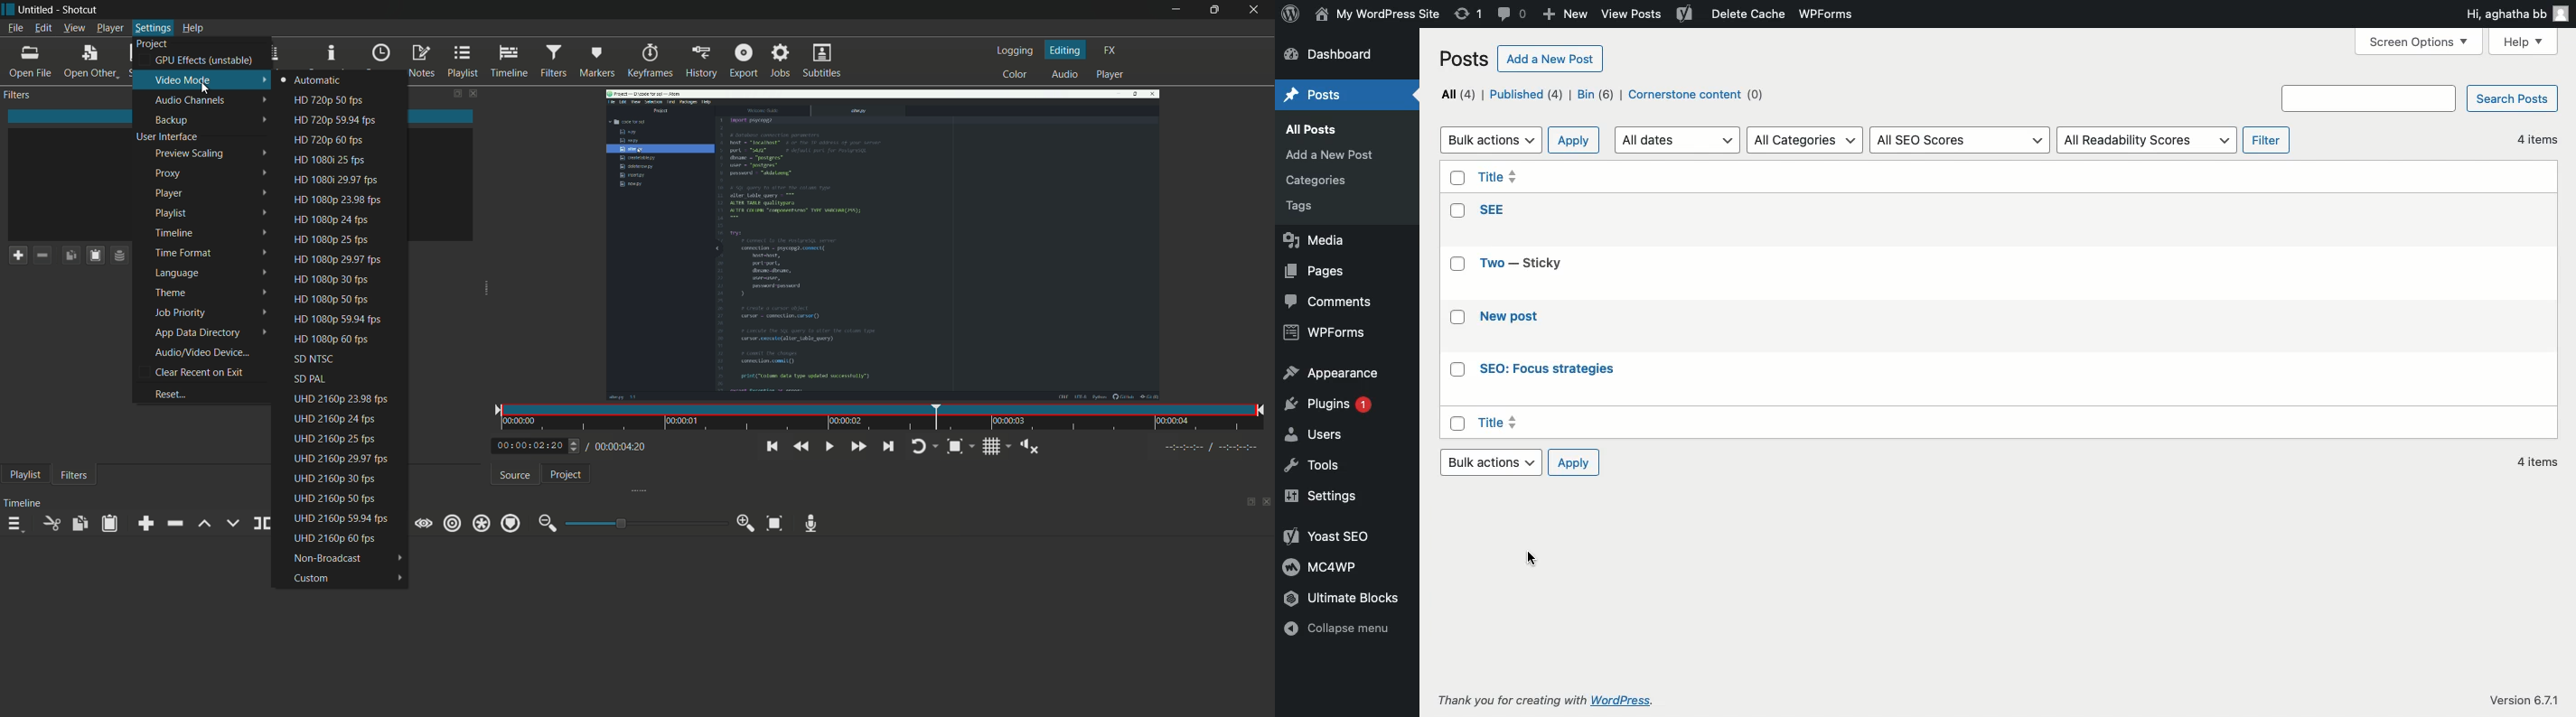 The width and height of the screenshot is (2576, 728). I want to click on job priority, so click(213, 313).